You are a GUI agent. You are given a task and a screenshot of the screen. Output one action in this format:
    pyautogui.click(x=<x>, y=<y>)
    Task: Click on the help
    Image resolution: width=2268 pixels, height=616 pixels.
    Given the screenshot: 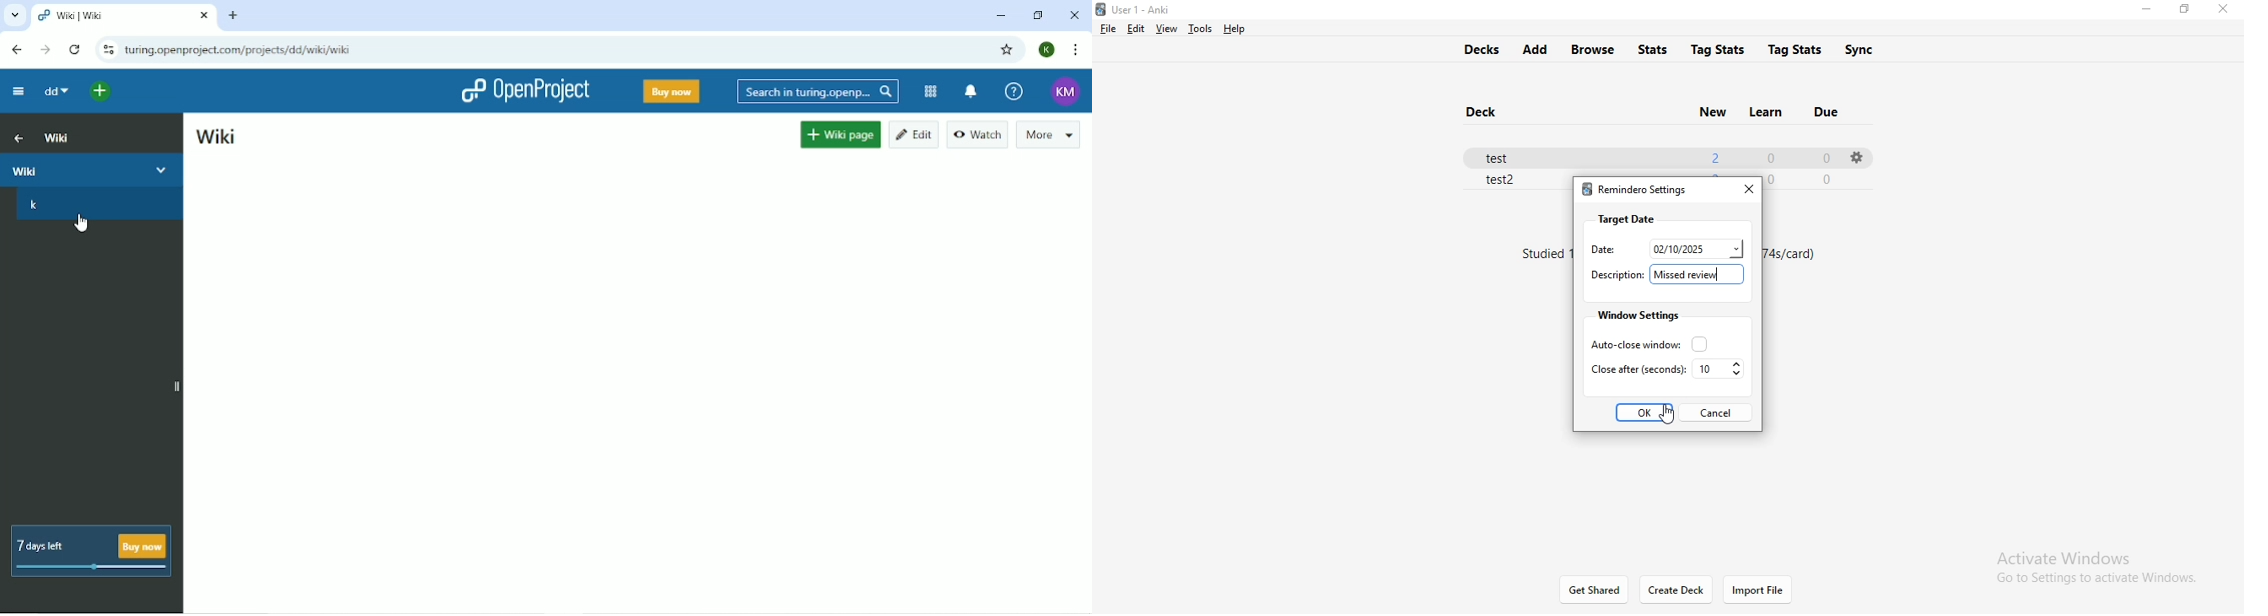 What is the action you would take?
    pyautogui.click(x=1232, y=29)
    